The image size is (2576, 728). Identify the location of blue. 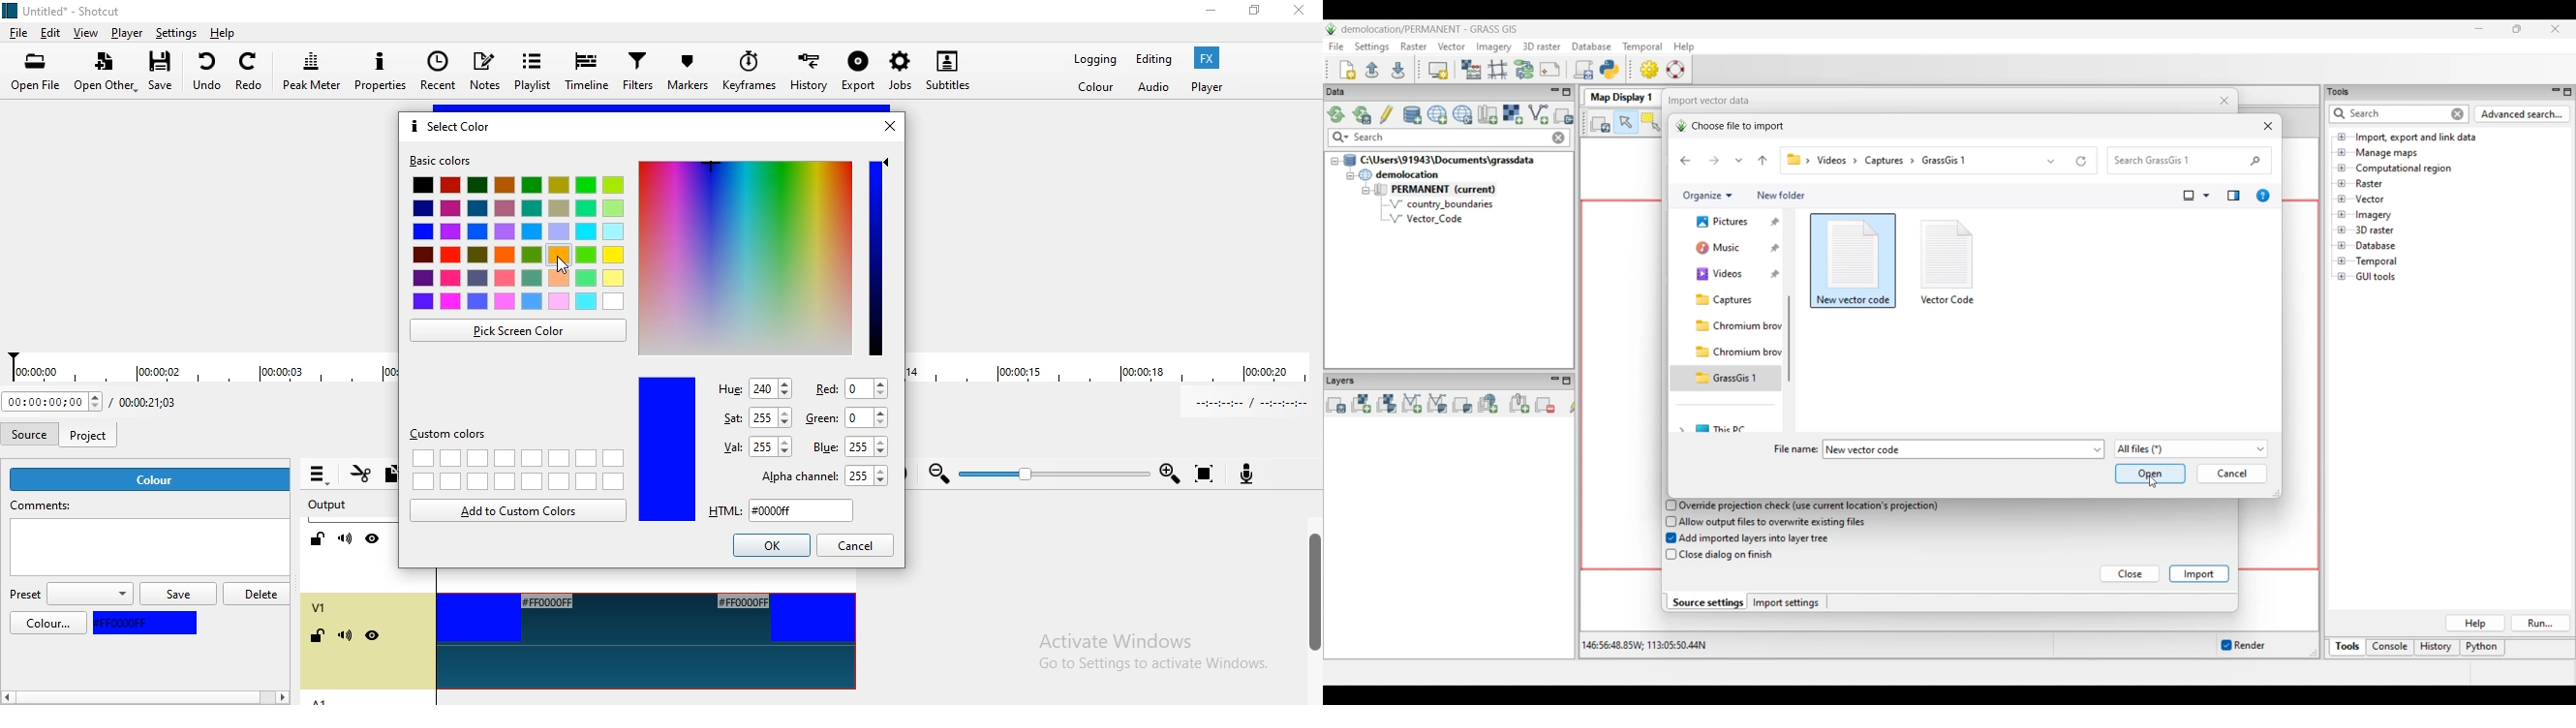
(149, 624).